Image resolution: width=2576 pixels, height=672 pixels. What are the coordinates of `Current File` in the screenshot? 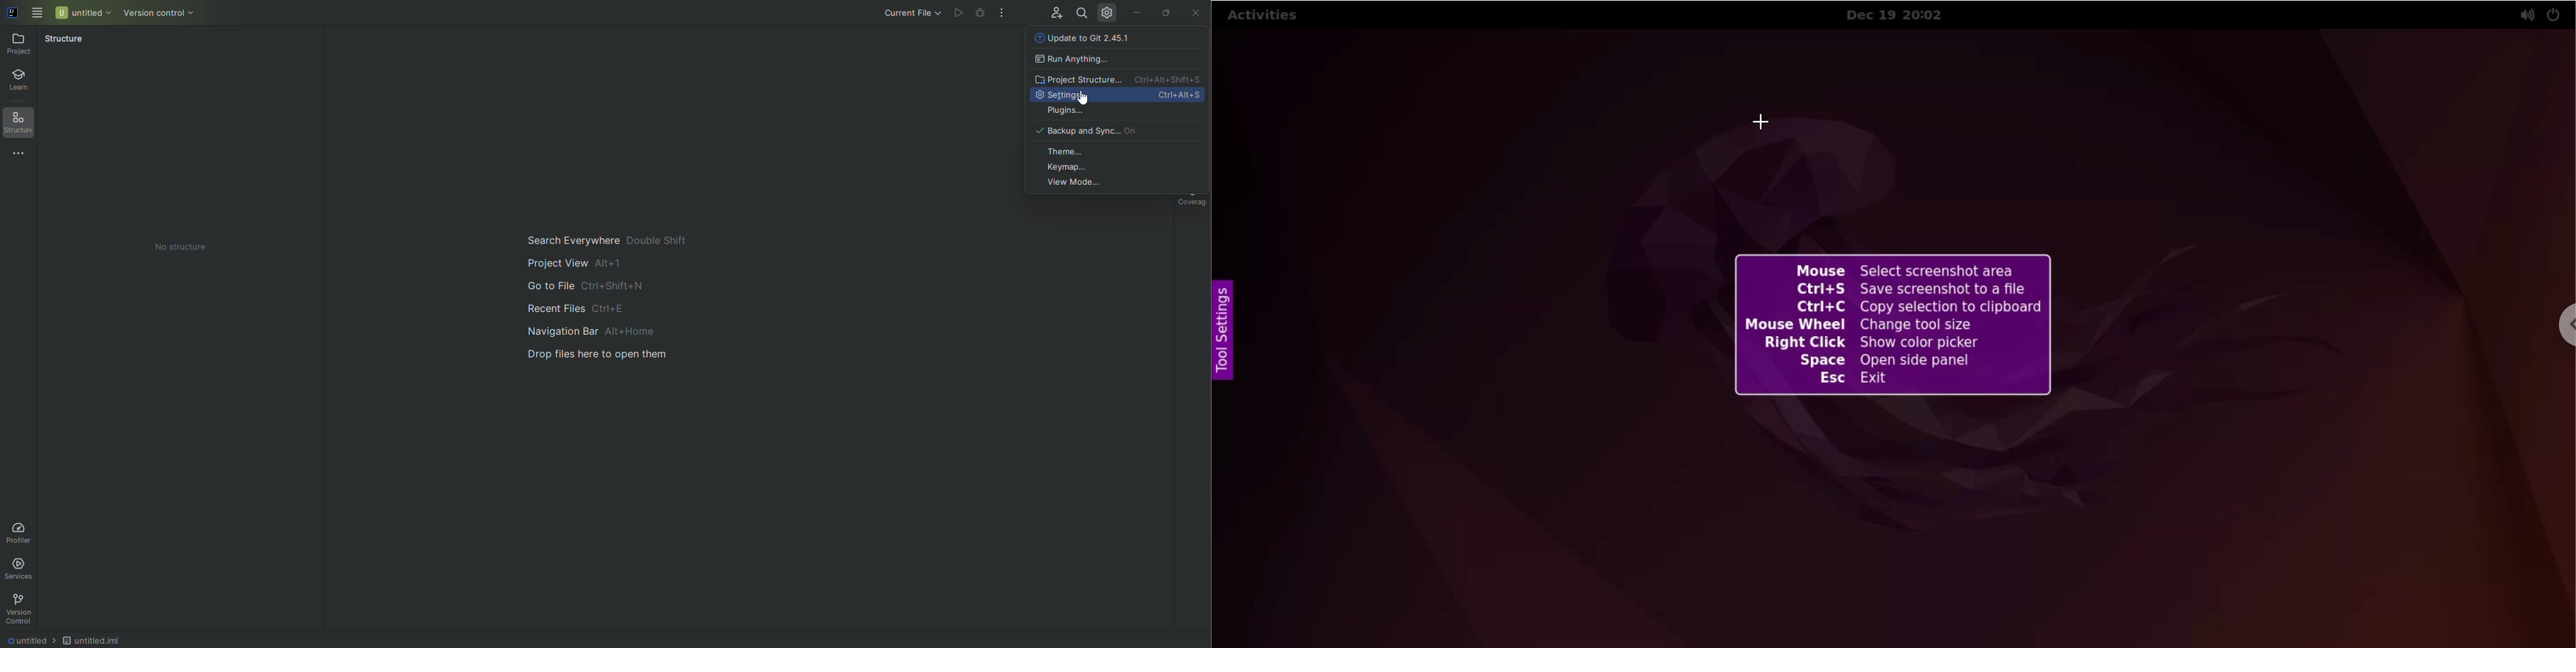 It's located at (915, 14).